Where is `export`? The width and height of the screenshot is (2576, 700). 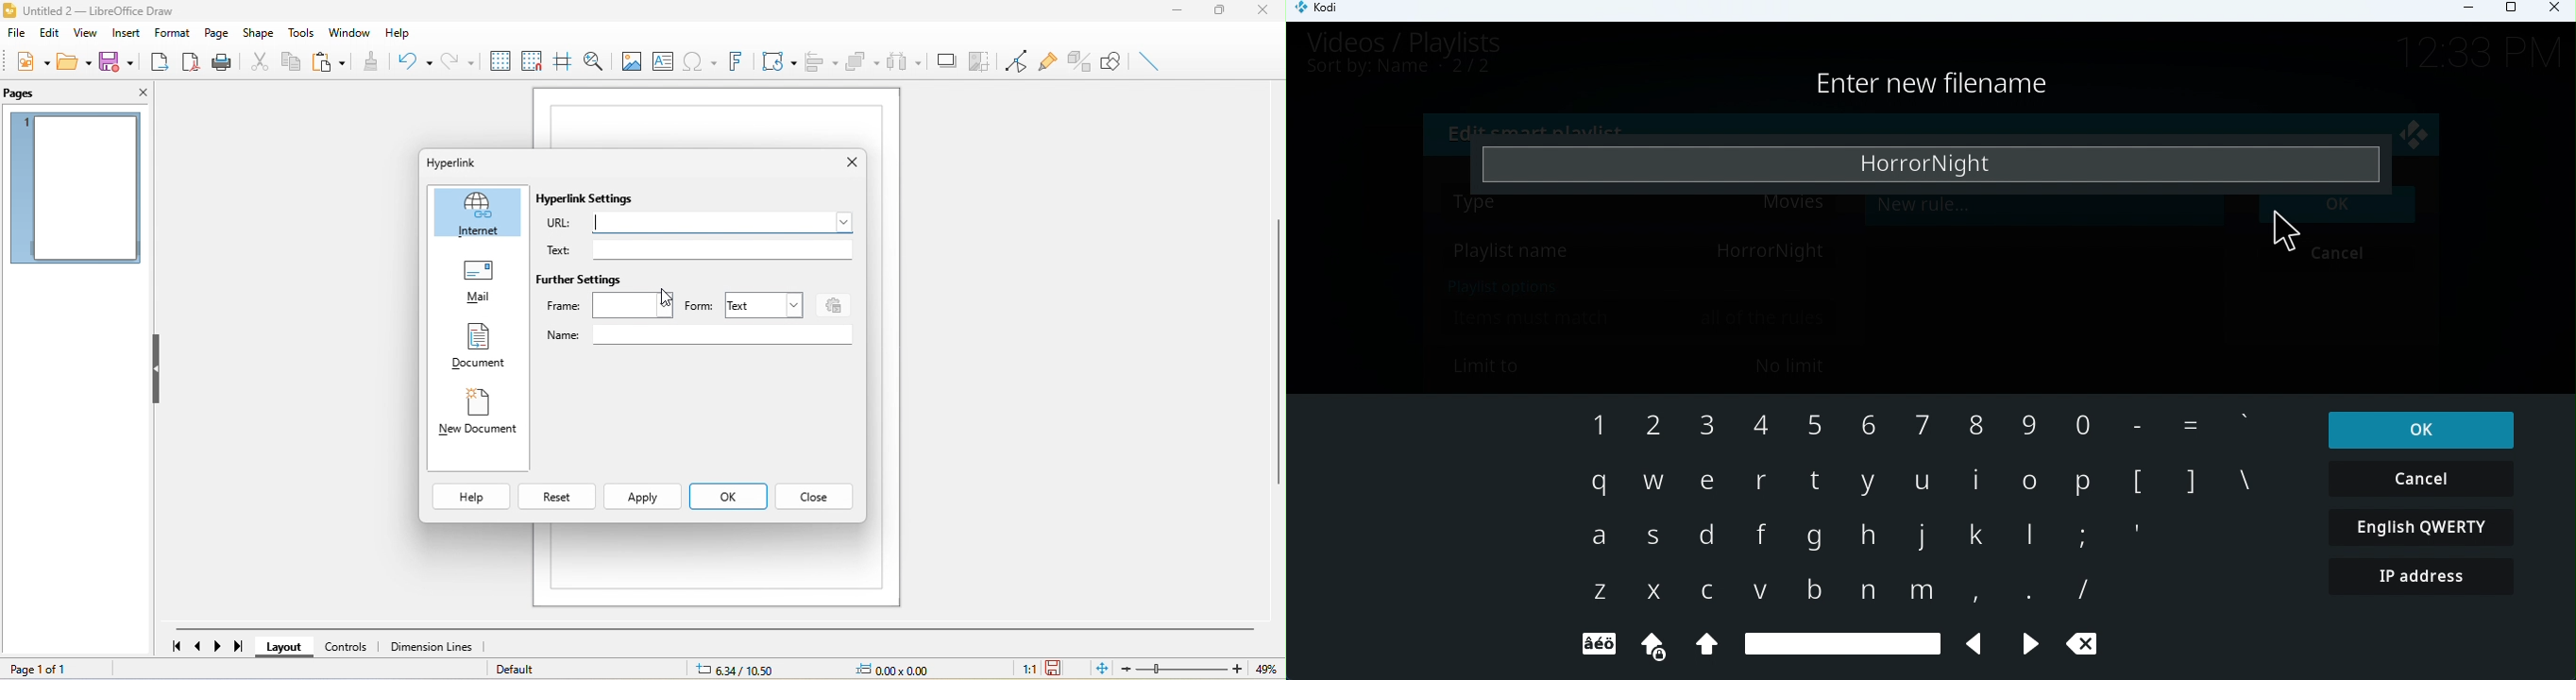
export is located at coordinates (160, 61).